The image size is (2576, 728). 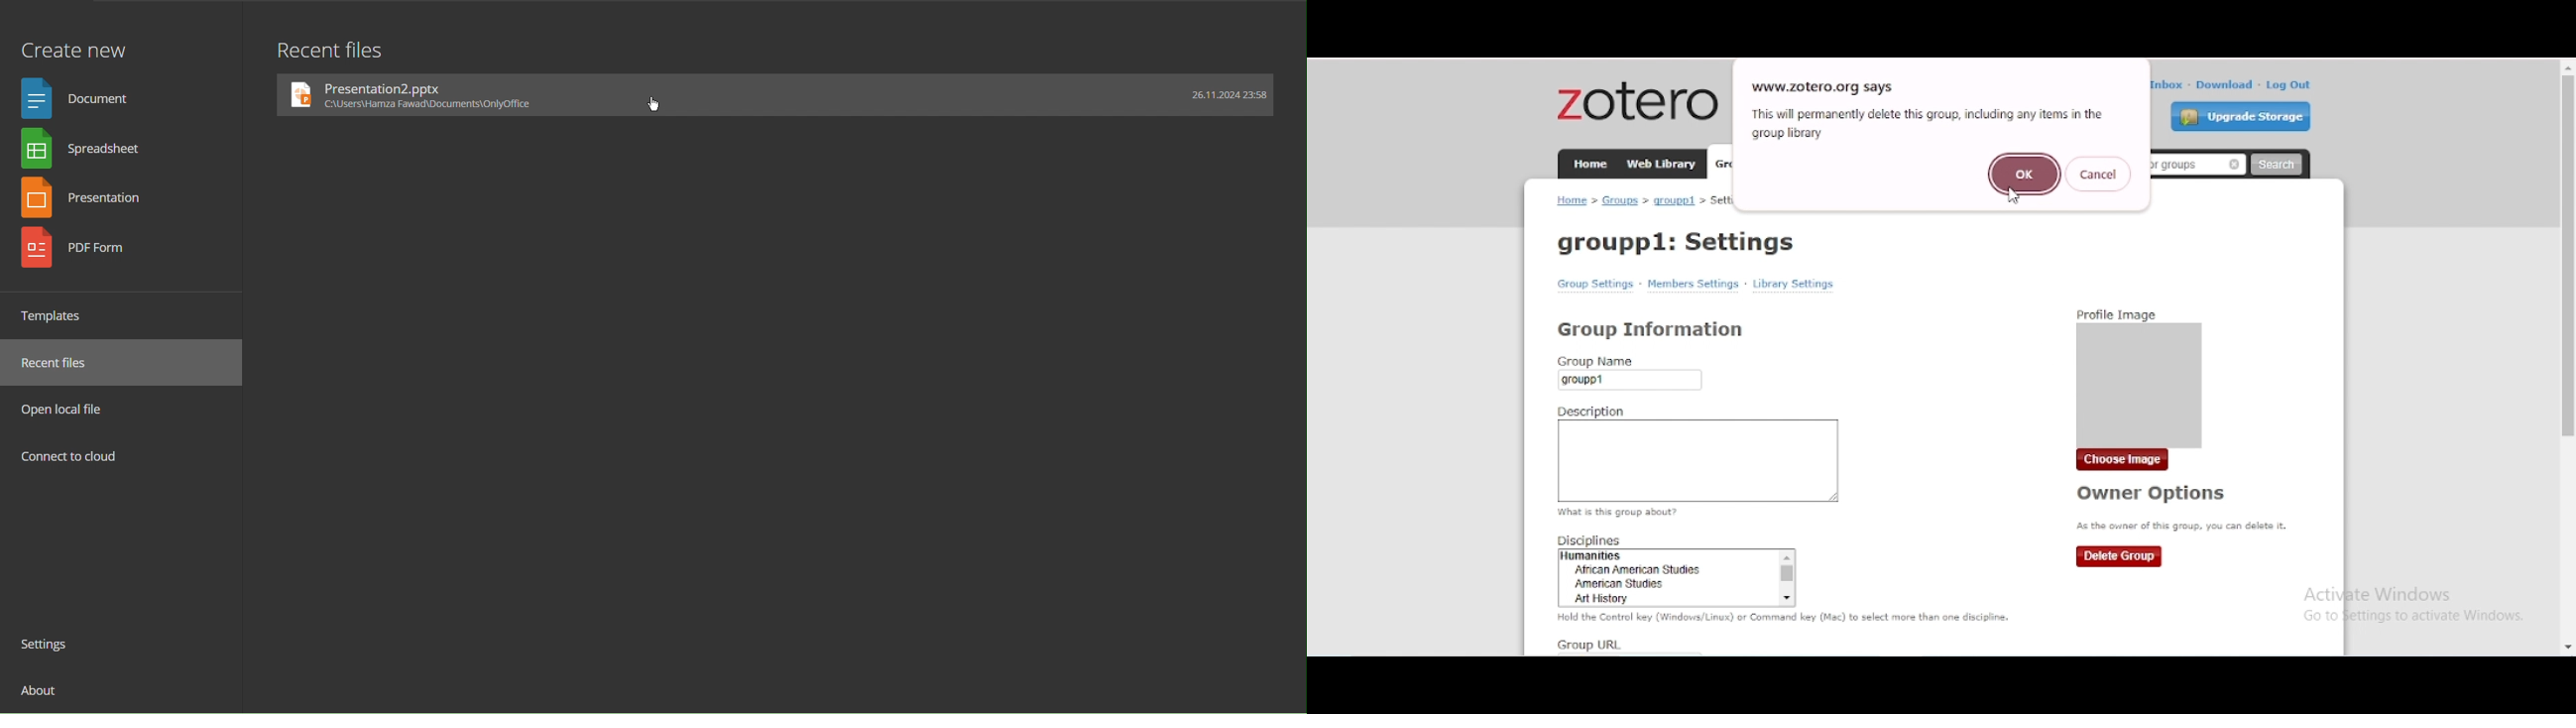 What do you see at coordinates (2181, 527) in the screenshot?
I see `as the owner of this group, you can delete it.` at bounding box center [2181, 527].